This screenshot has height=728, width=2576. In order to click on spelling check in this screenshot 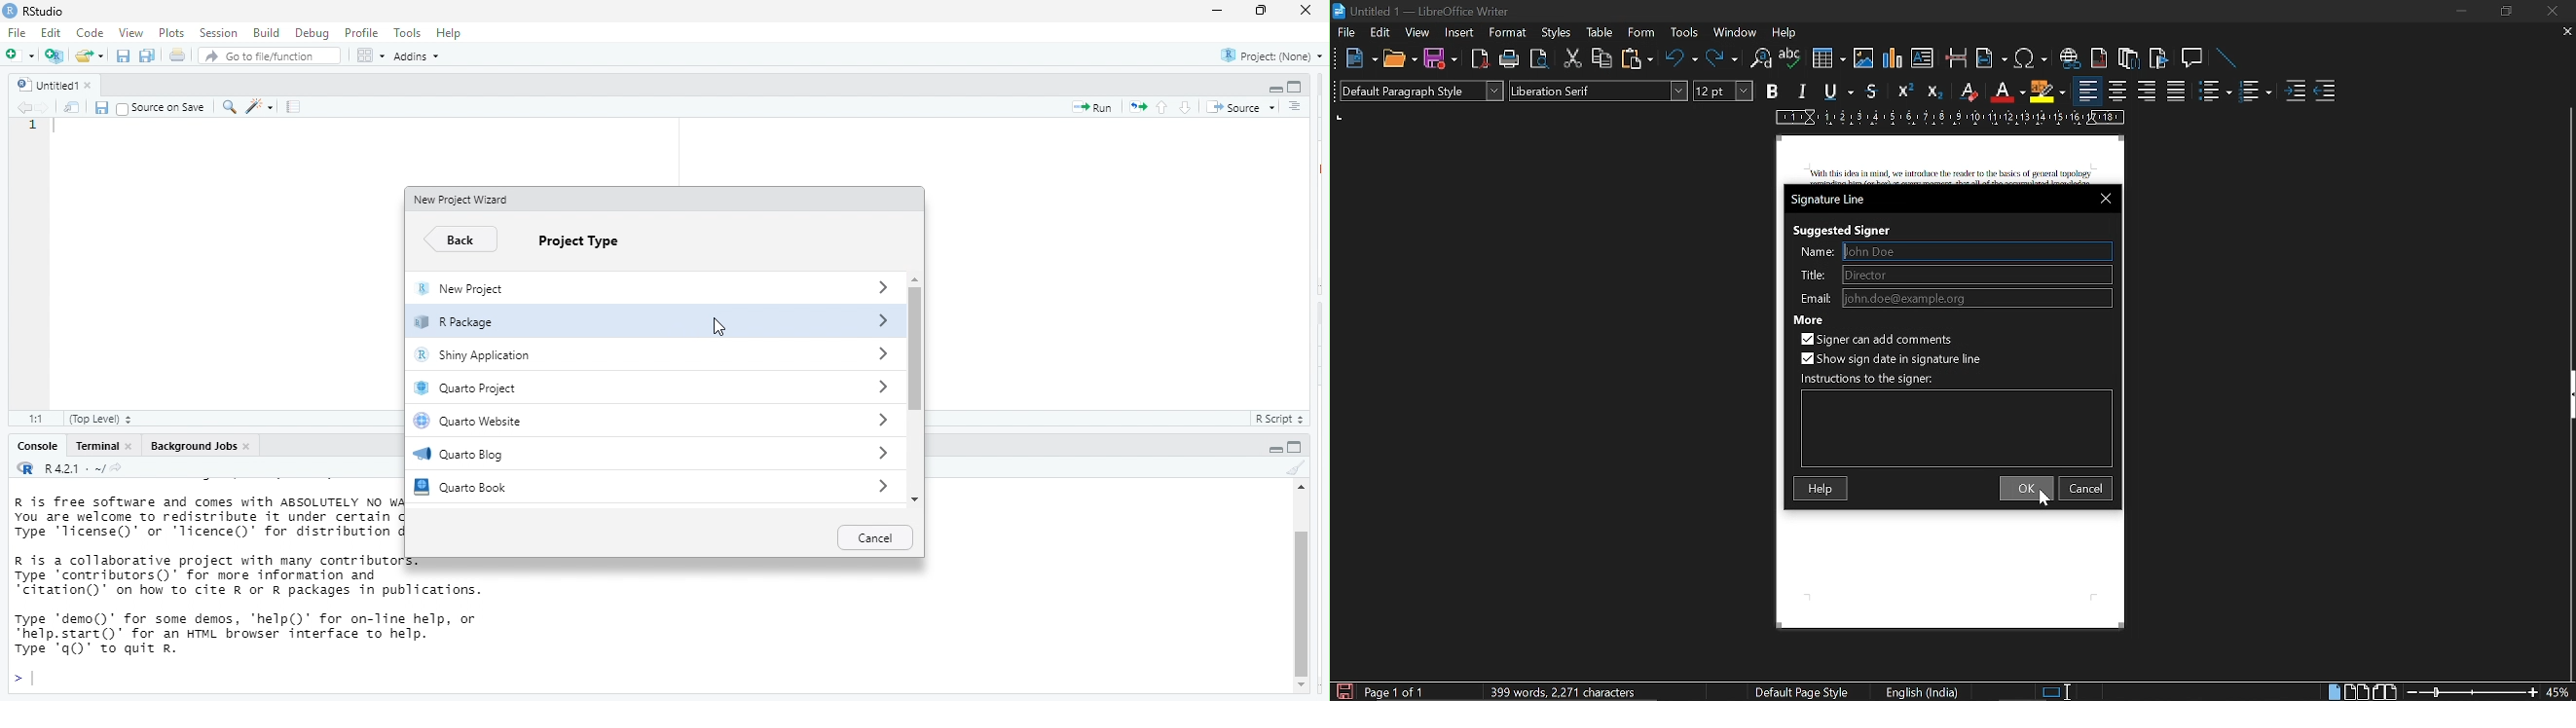, I will do `click(1790, 58)`.